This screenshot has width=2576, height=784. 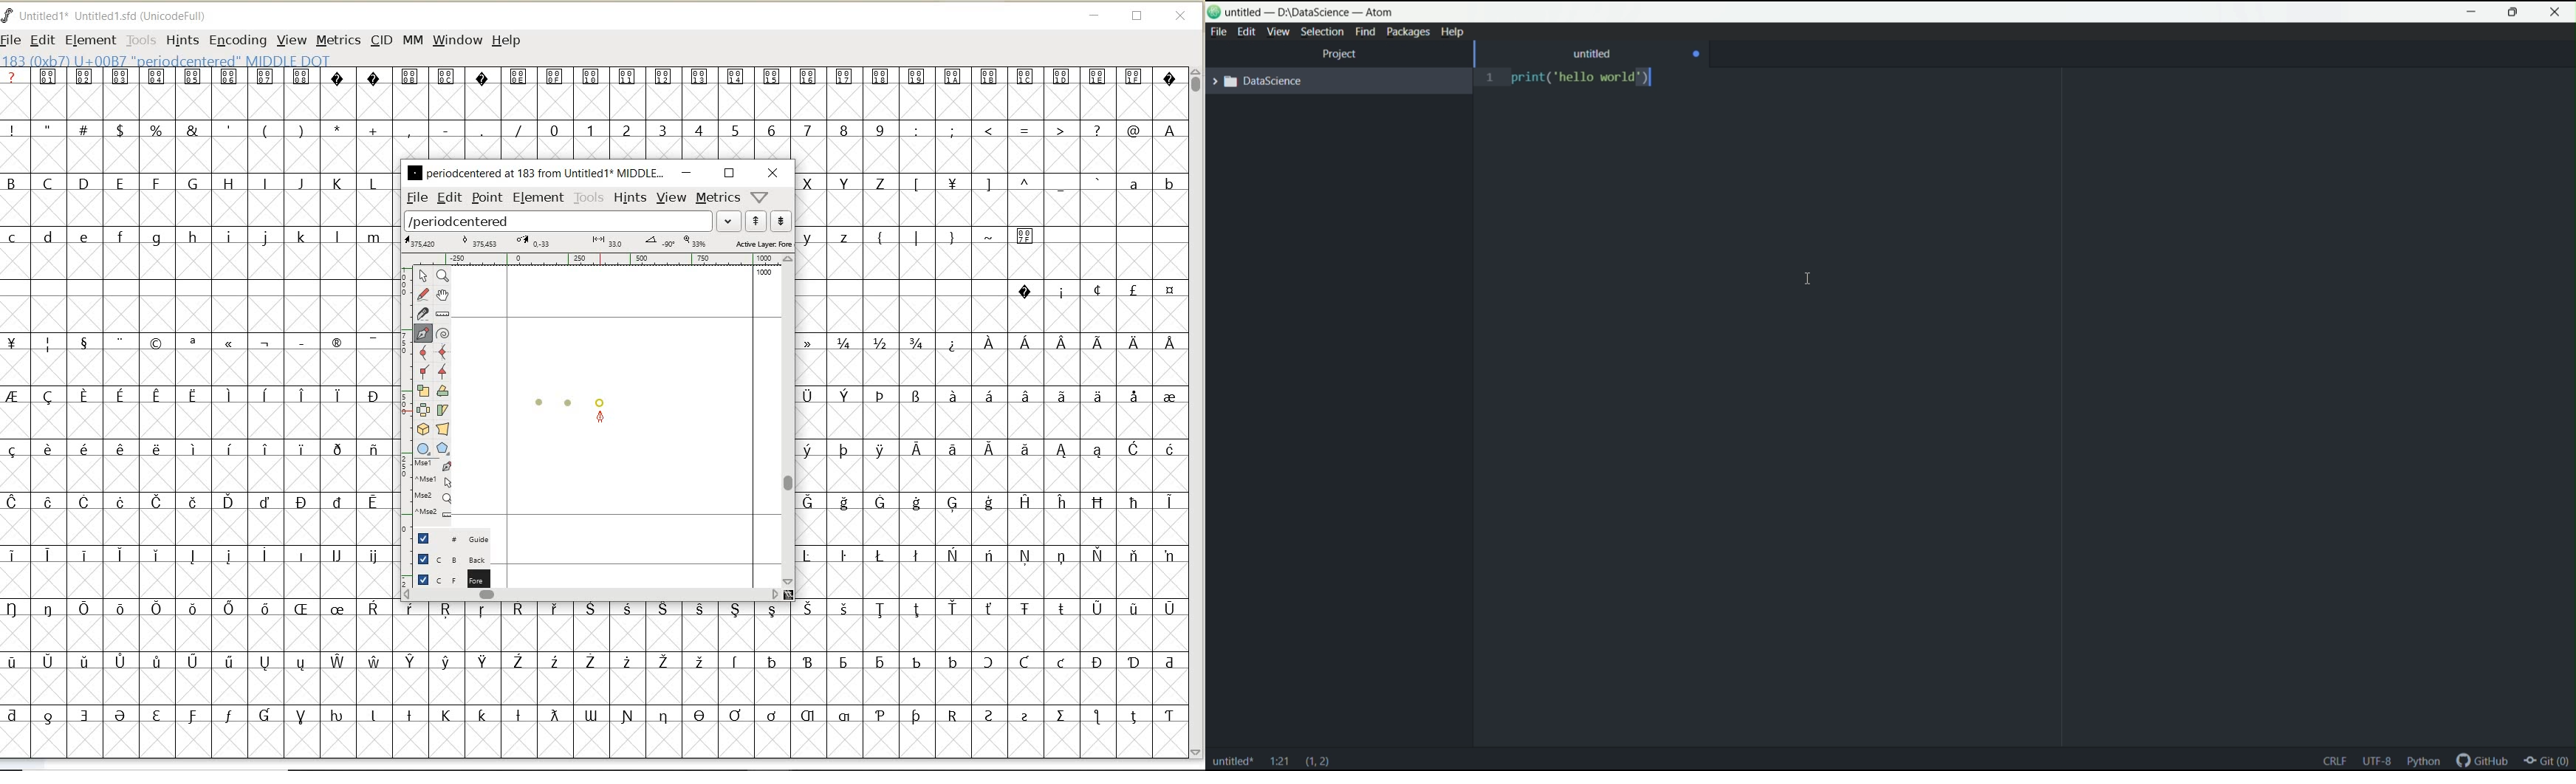 I want to click on Rotate the selection, so click(x=442, y=391).